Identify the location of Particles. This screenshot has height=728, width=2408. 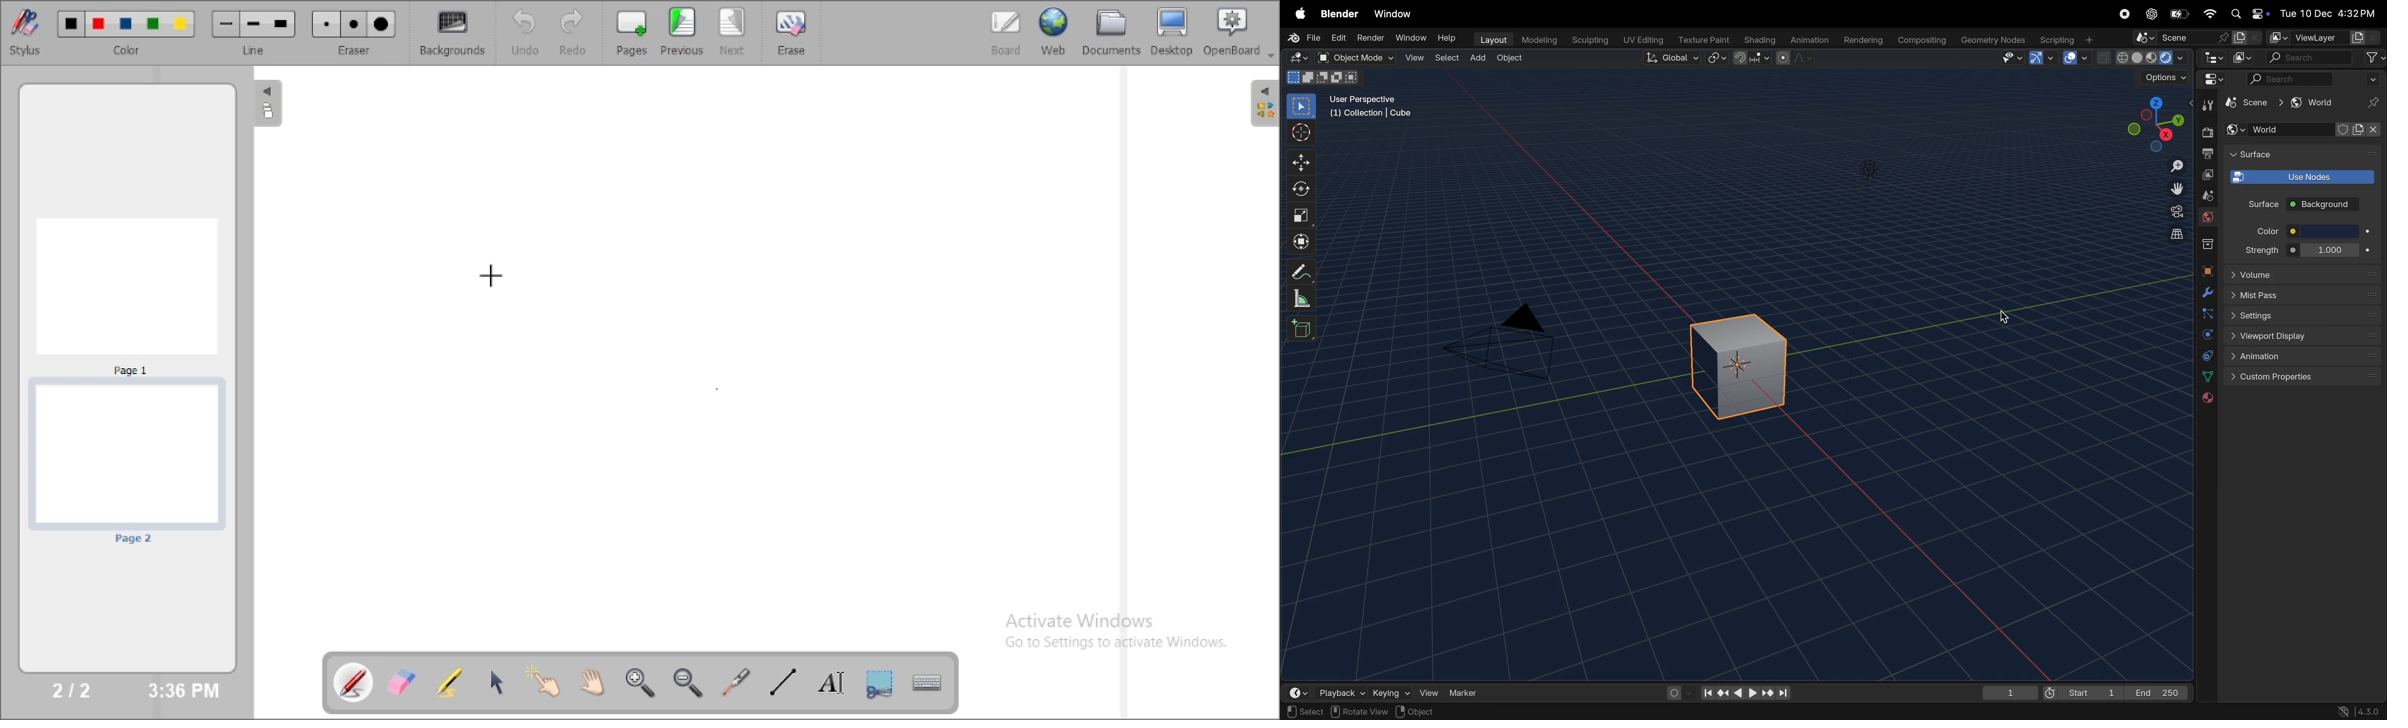
(2207, 315).